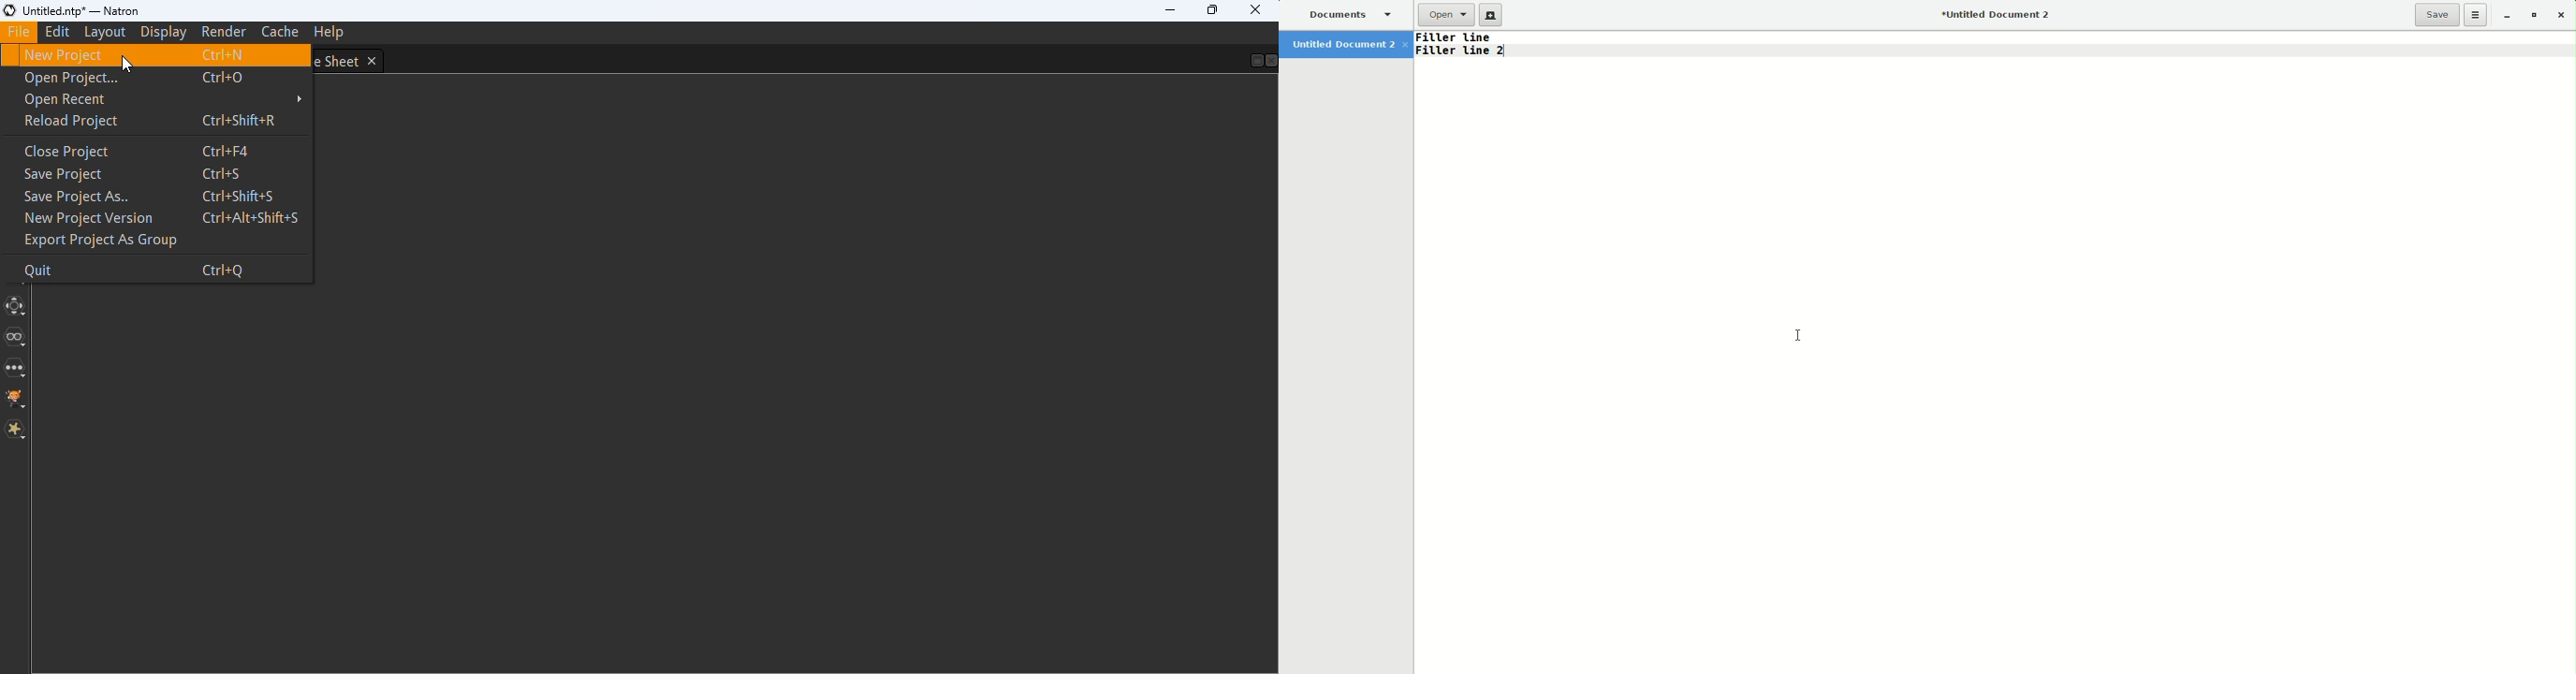  What do you see at coordinates (1804, 337) in the screenshot?
I see `Cursor` at bounding box center [1804, 337].